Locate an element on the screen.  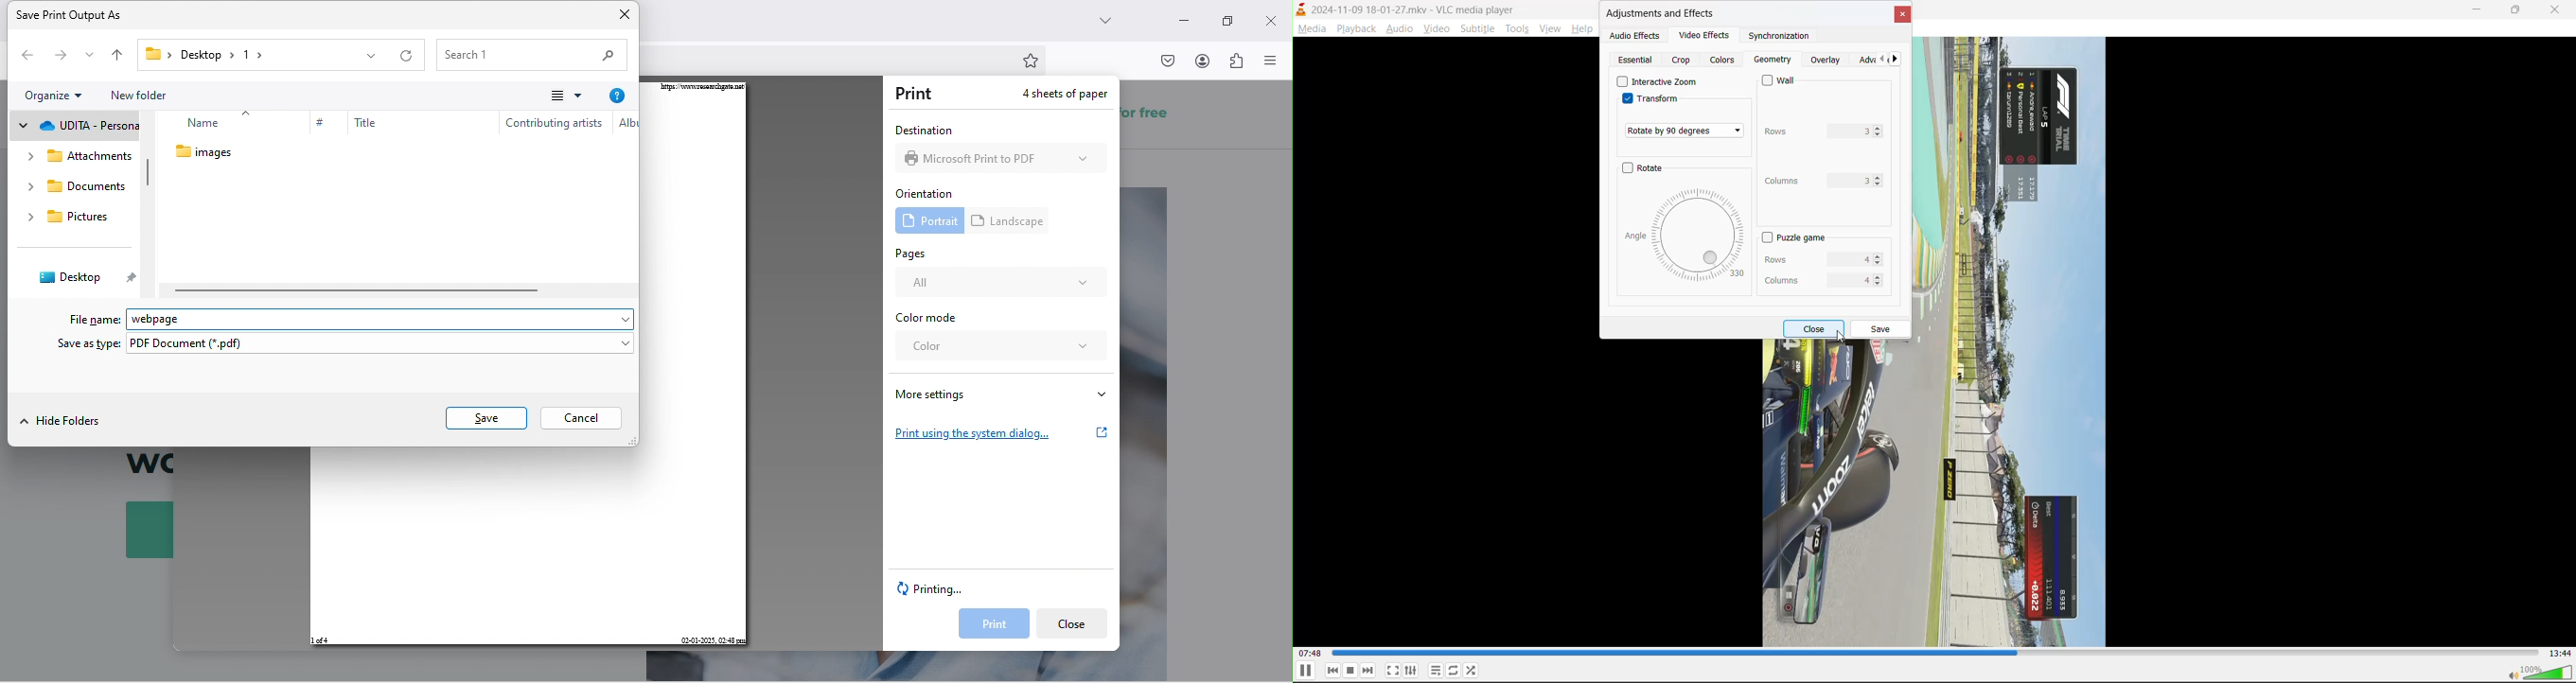
vertical scroll bar is located at coordinates (149, 174).